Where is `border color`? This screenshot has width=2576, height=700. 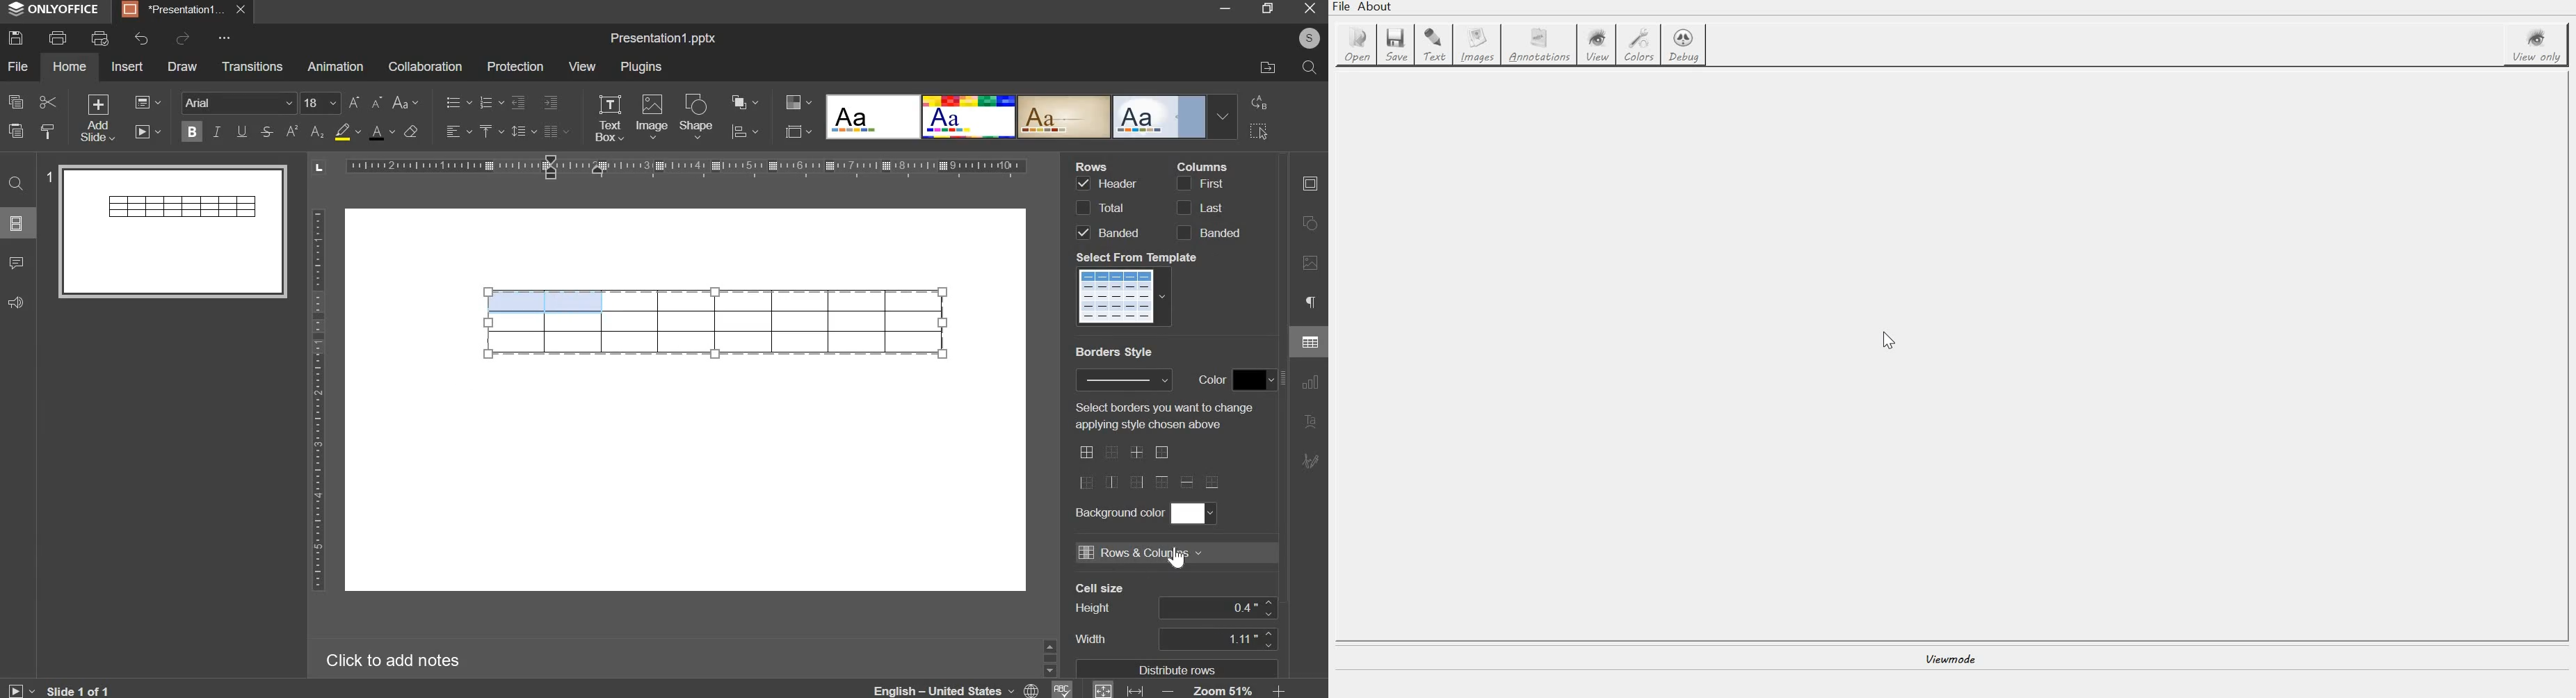
border color is located at coordinates (1254, 380).